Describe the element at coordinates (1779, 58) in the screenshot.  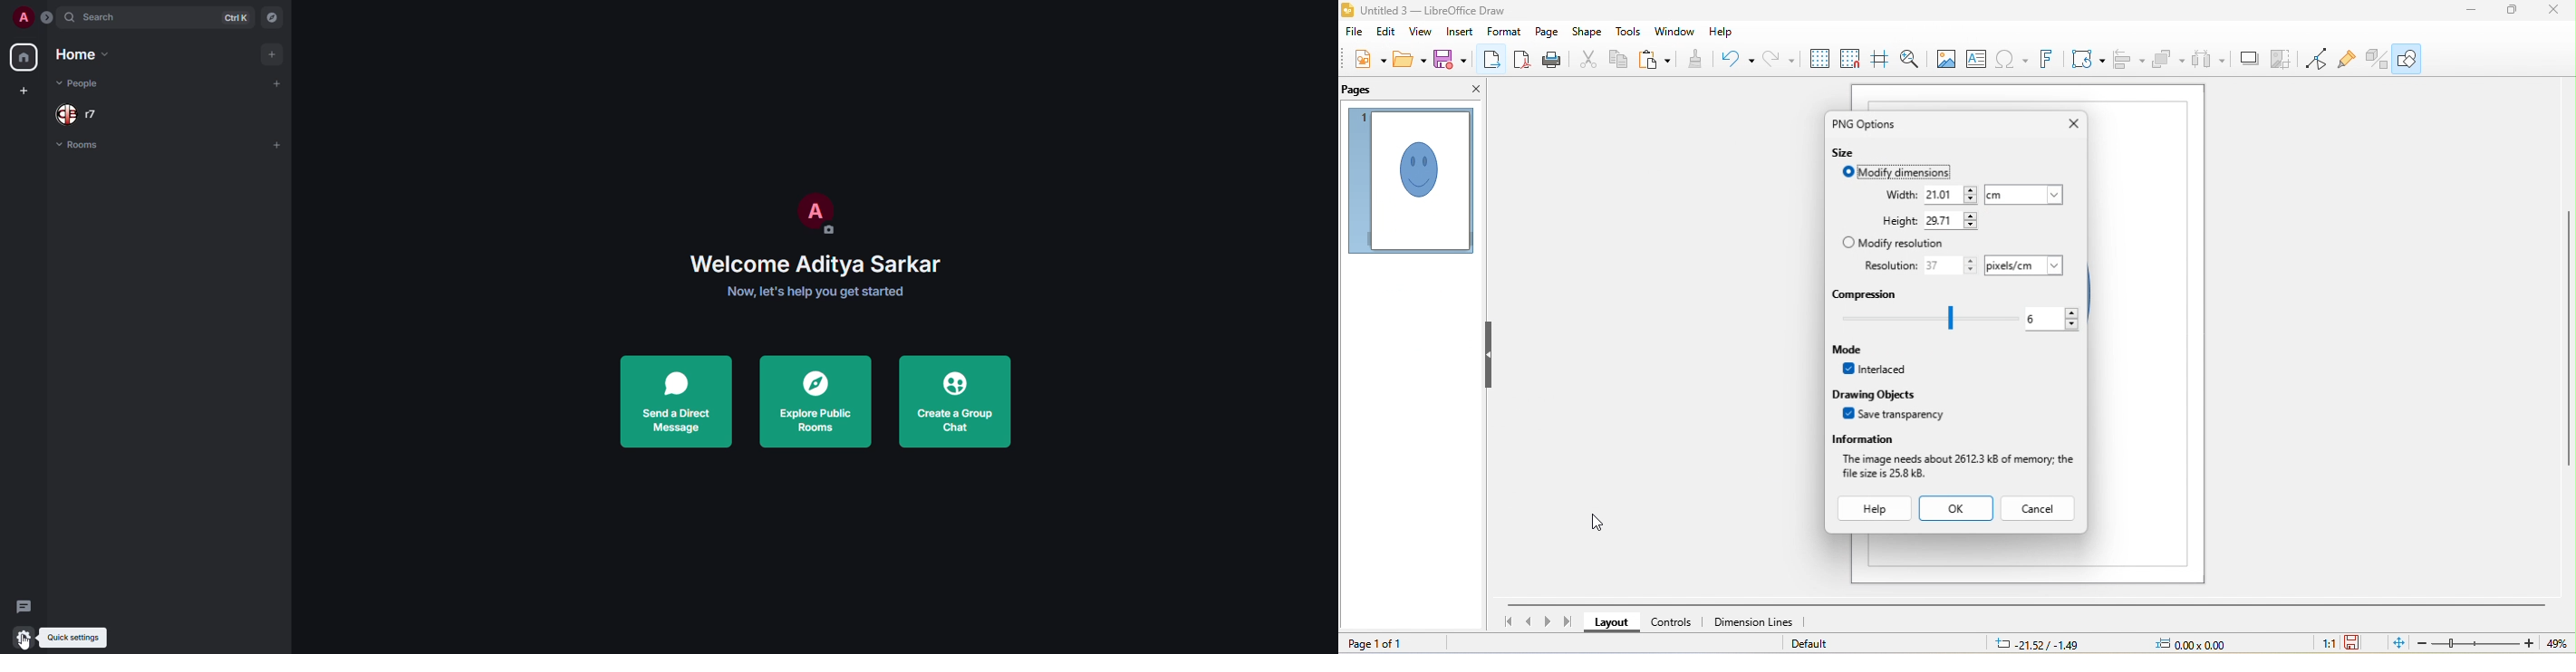
I see `redo` at that location.